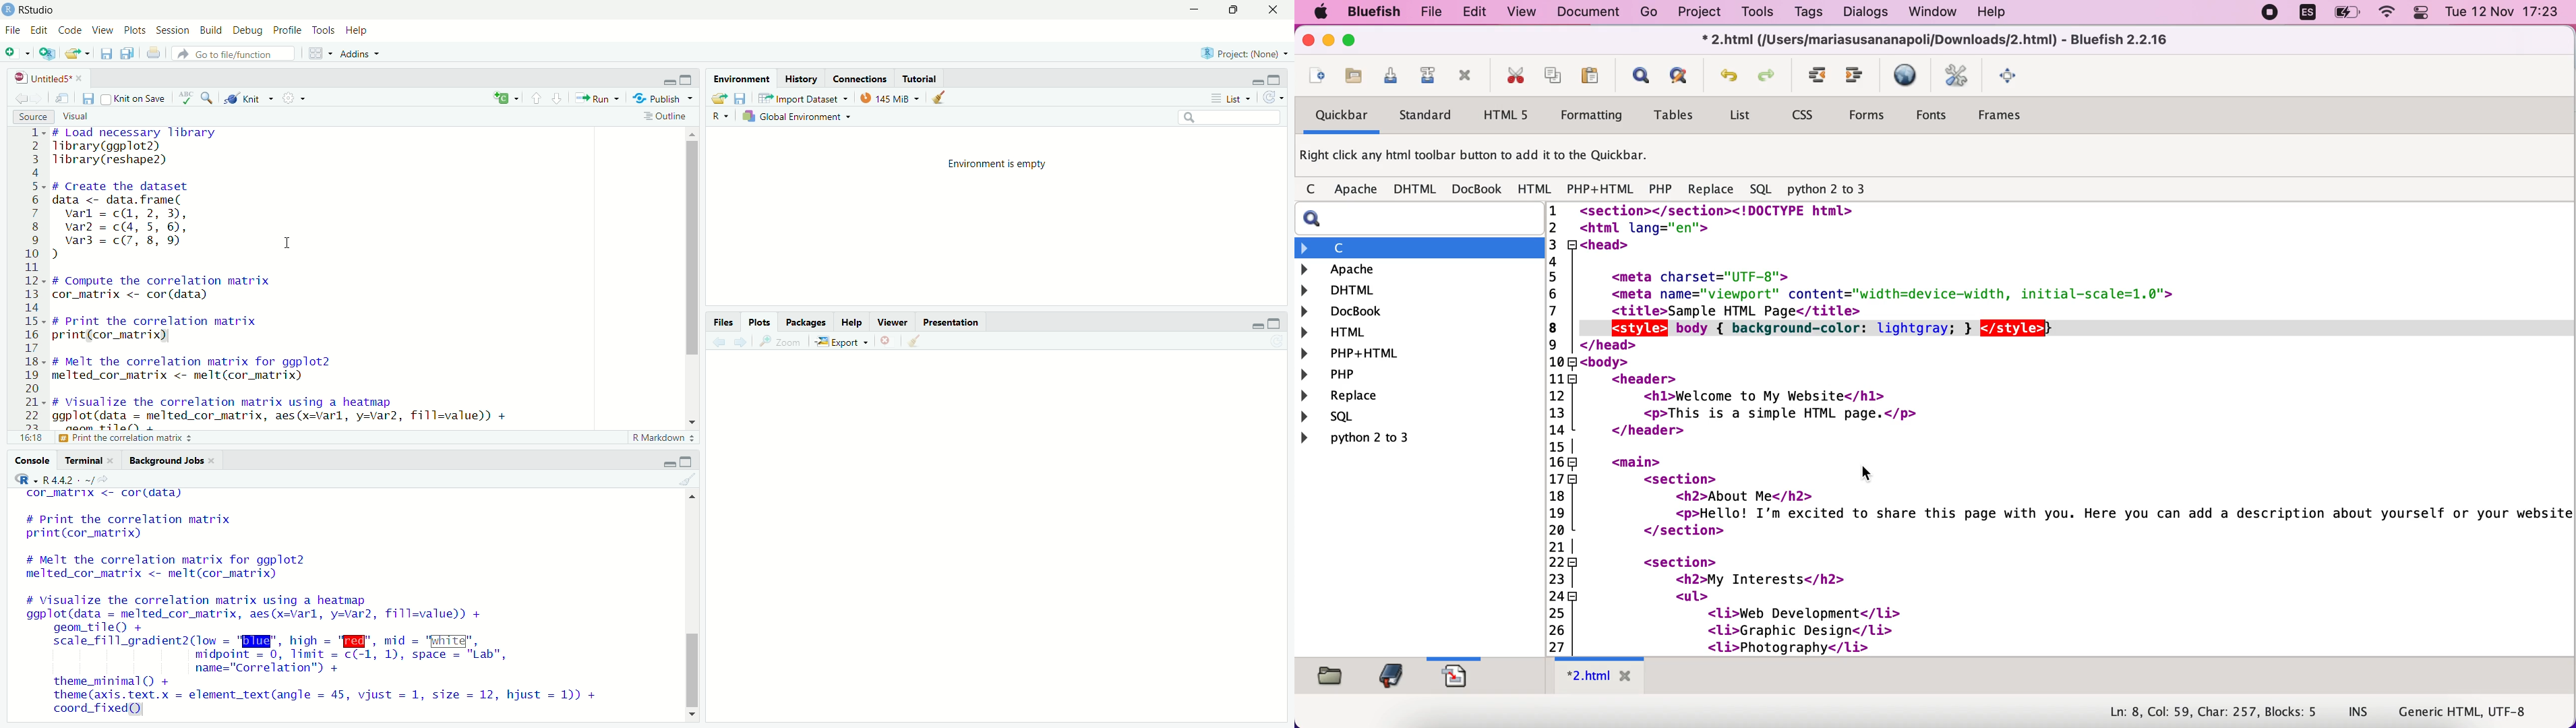  Describe the element at coordinates (103, 31) in the screenshot. I see `view` at that location.